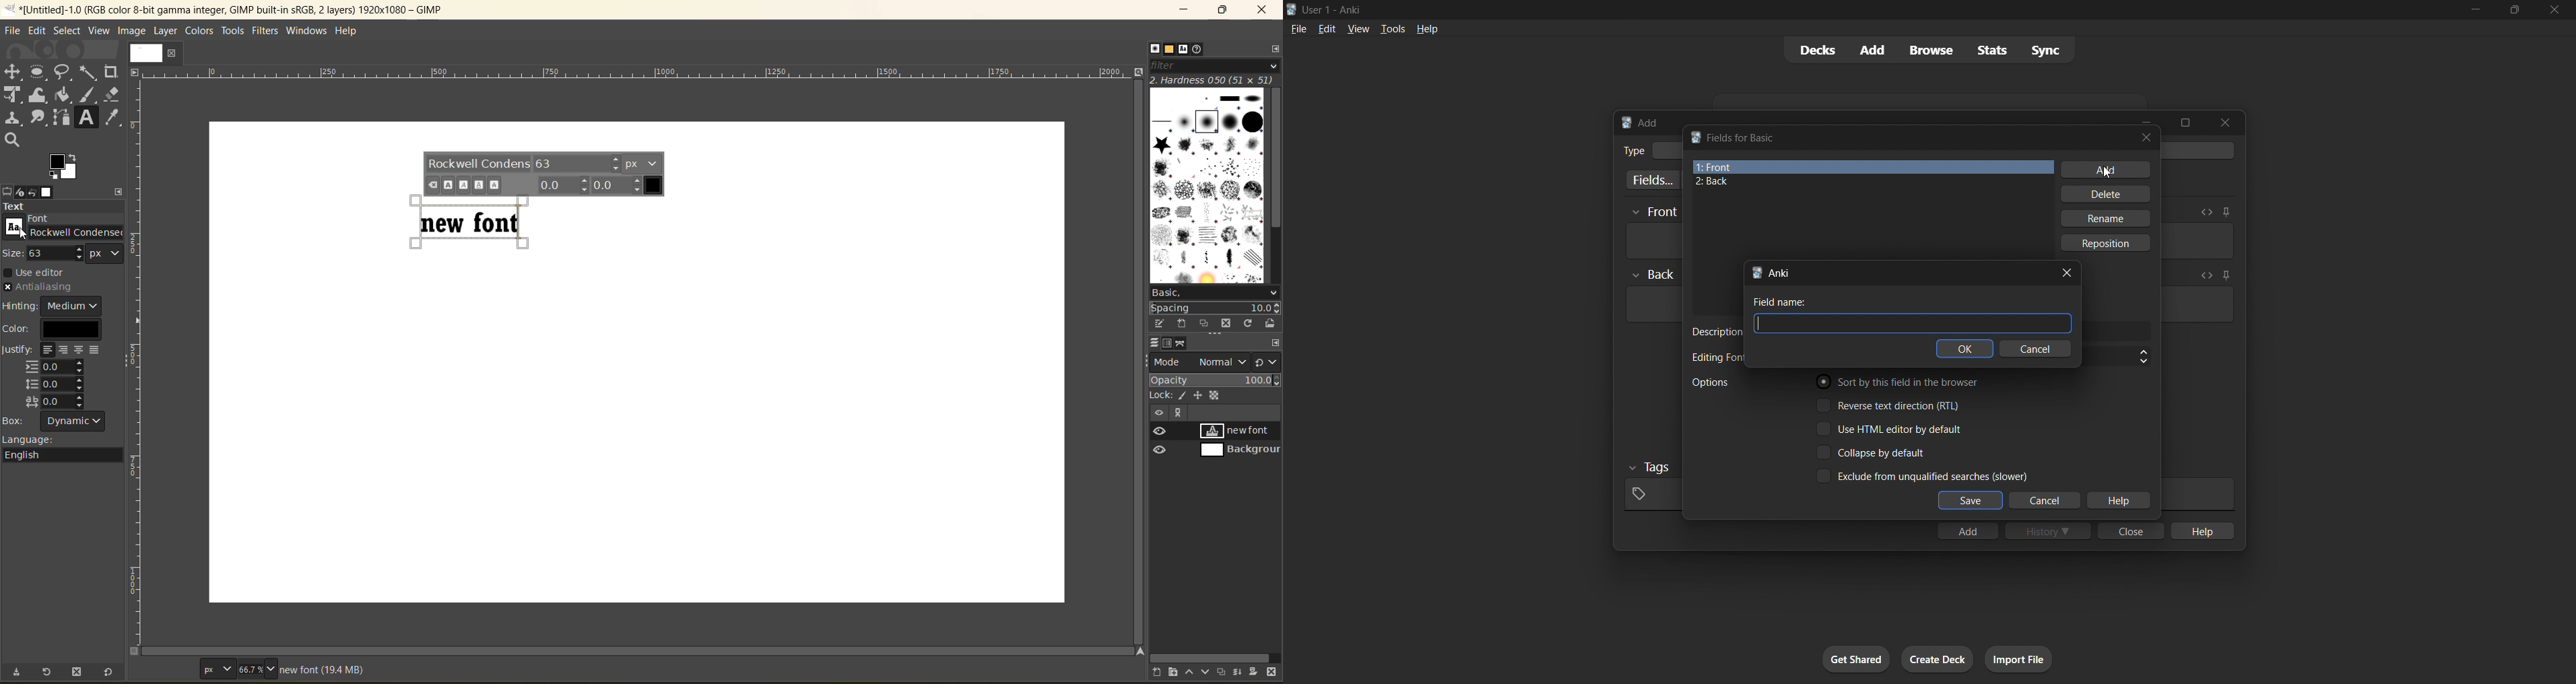 This screenshot has width=2576, height=700. I want to click on , so click(1651, 468).